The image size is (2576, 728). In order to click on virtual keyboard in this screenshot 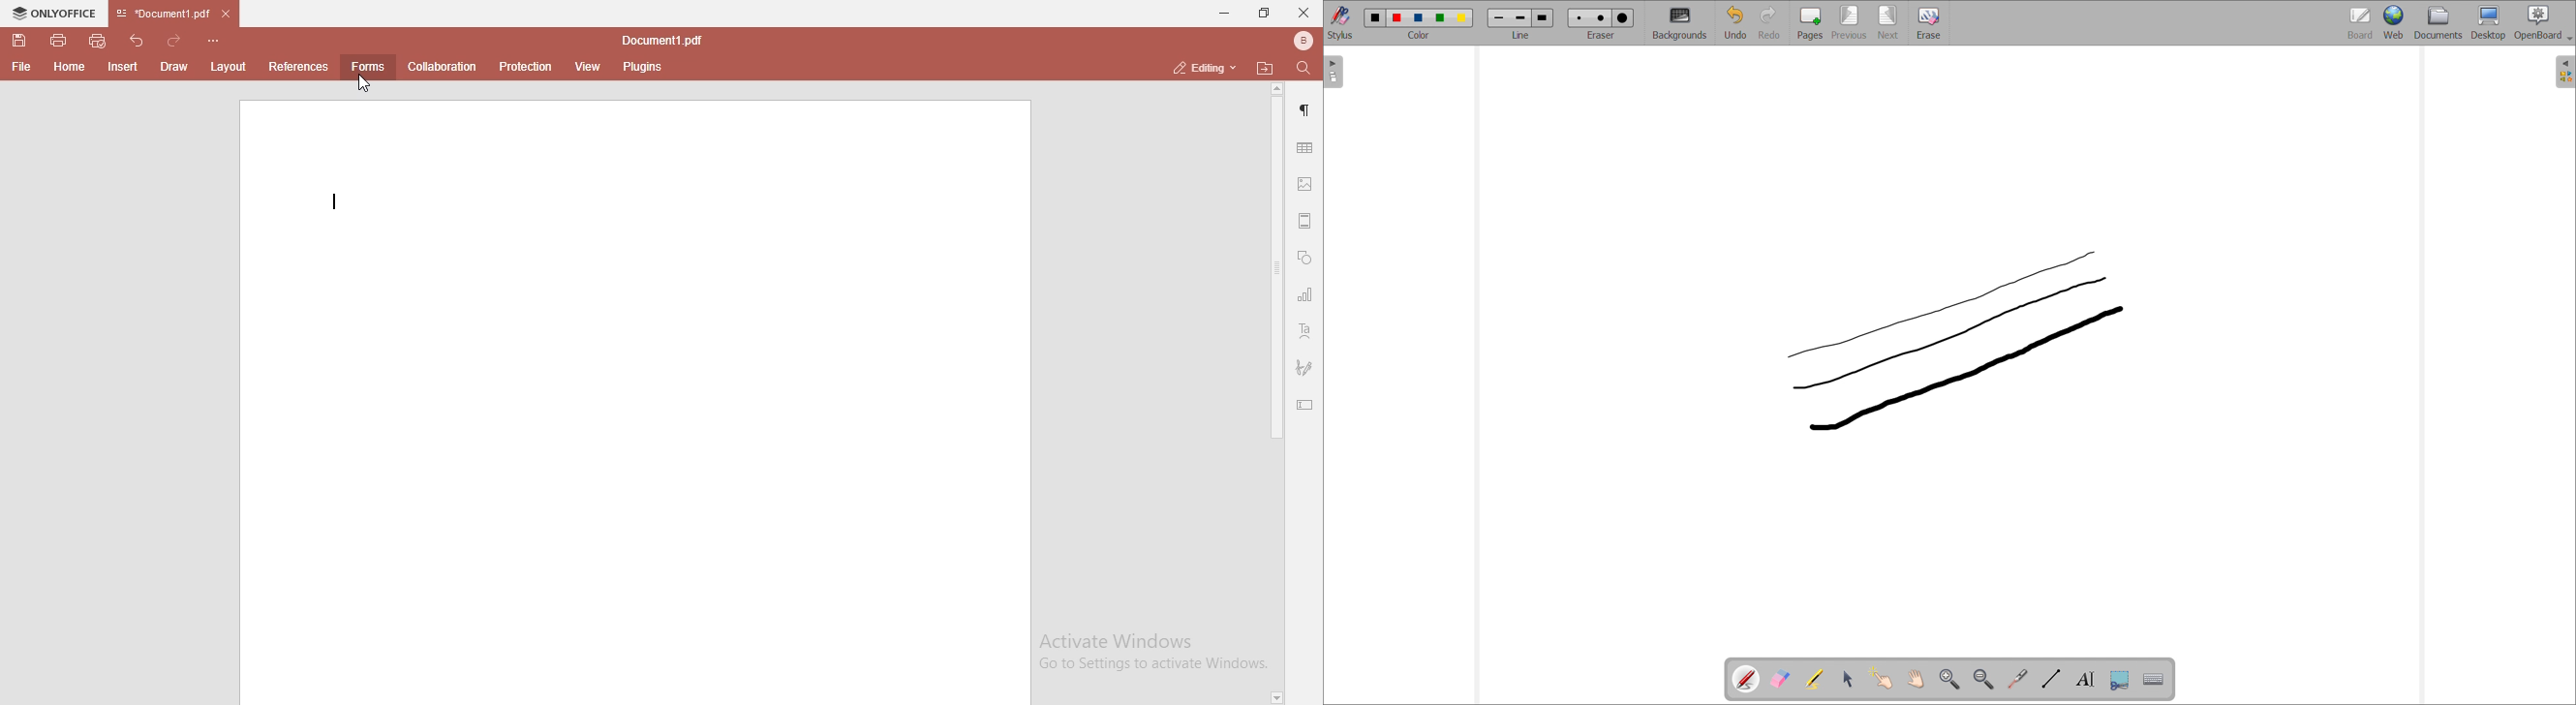, I will do `click(2155, 680)`.